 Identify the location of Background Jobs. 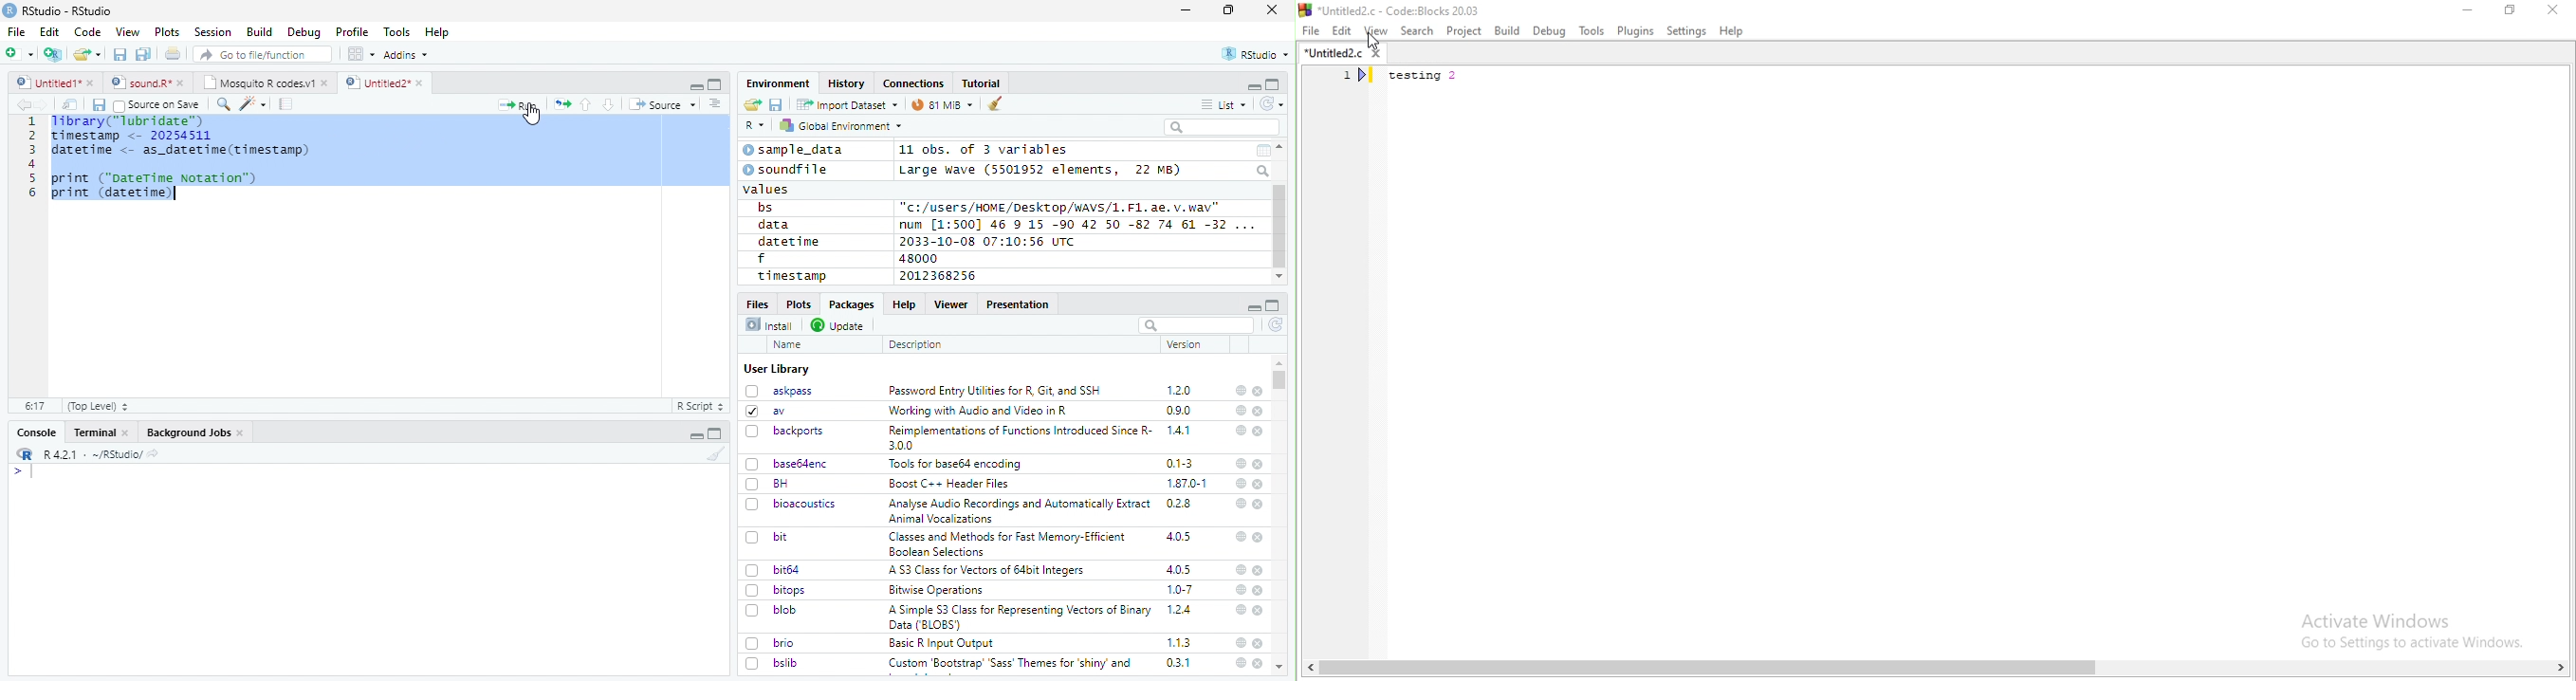
(195, 433).